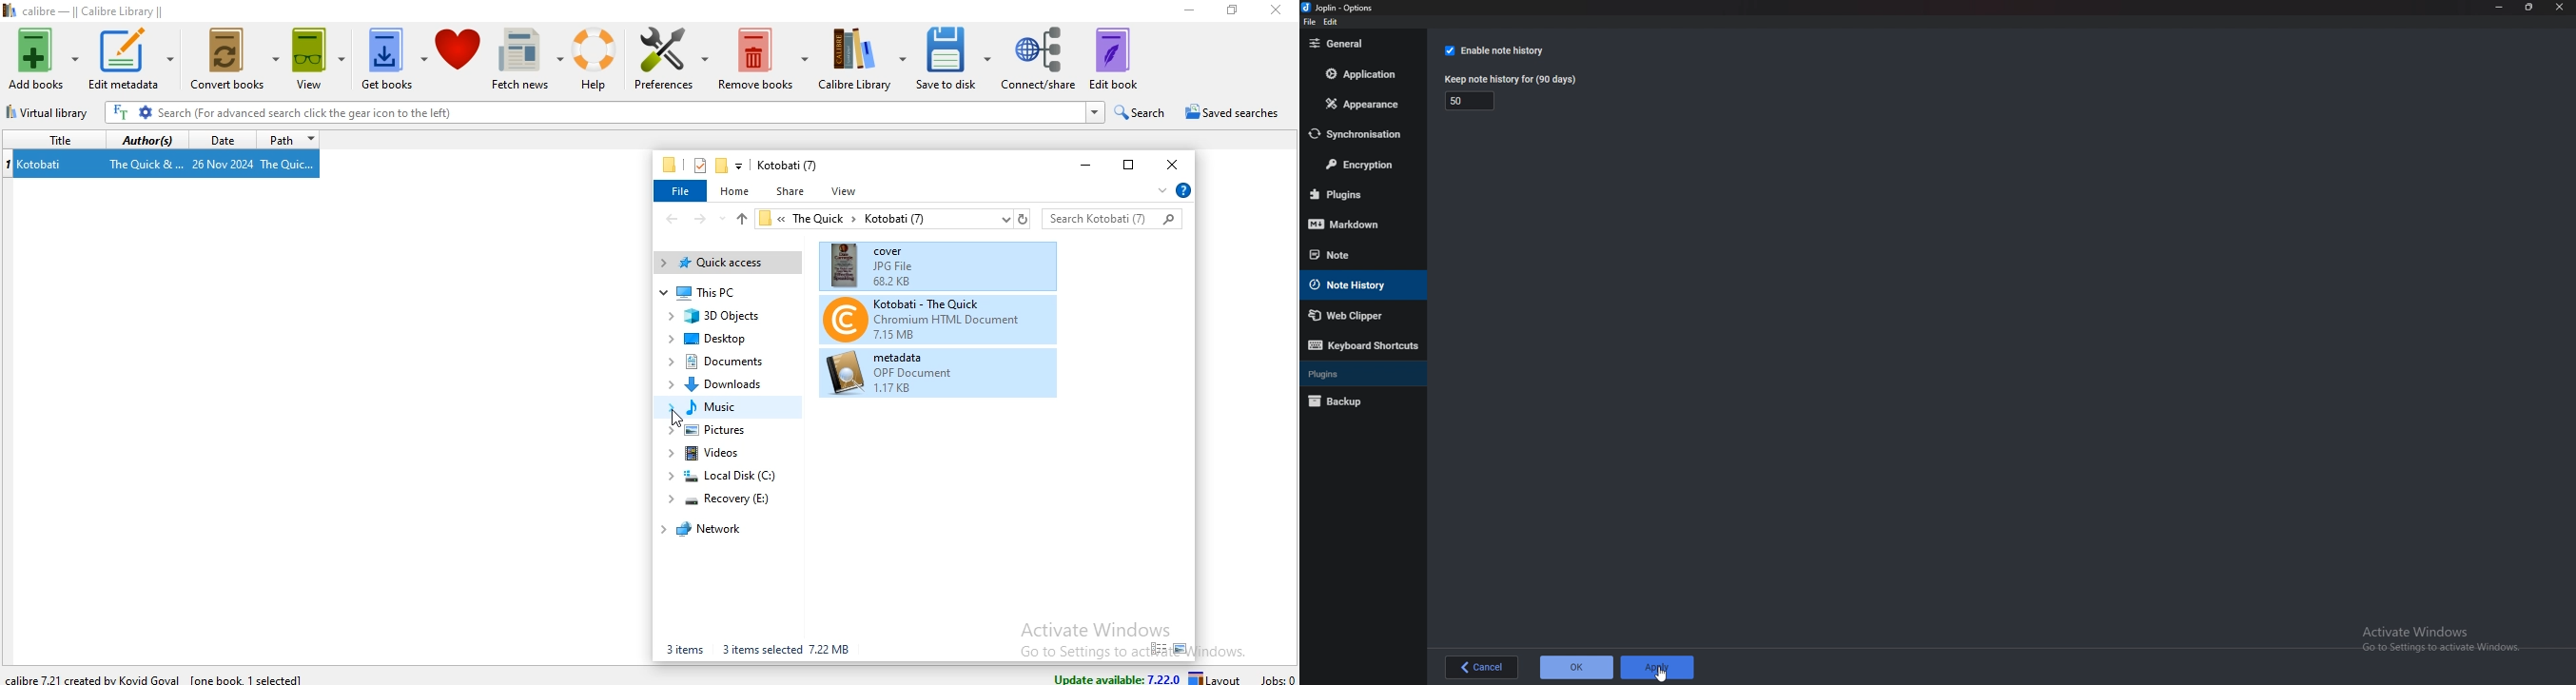 This screenshot has width=2576, height=700. Describe the element at coordinates (224, 165) in the screenshot. I see `26 Nov 2024` at that location.